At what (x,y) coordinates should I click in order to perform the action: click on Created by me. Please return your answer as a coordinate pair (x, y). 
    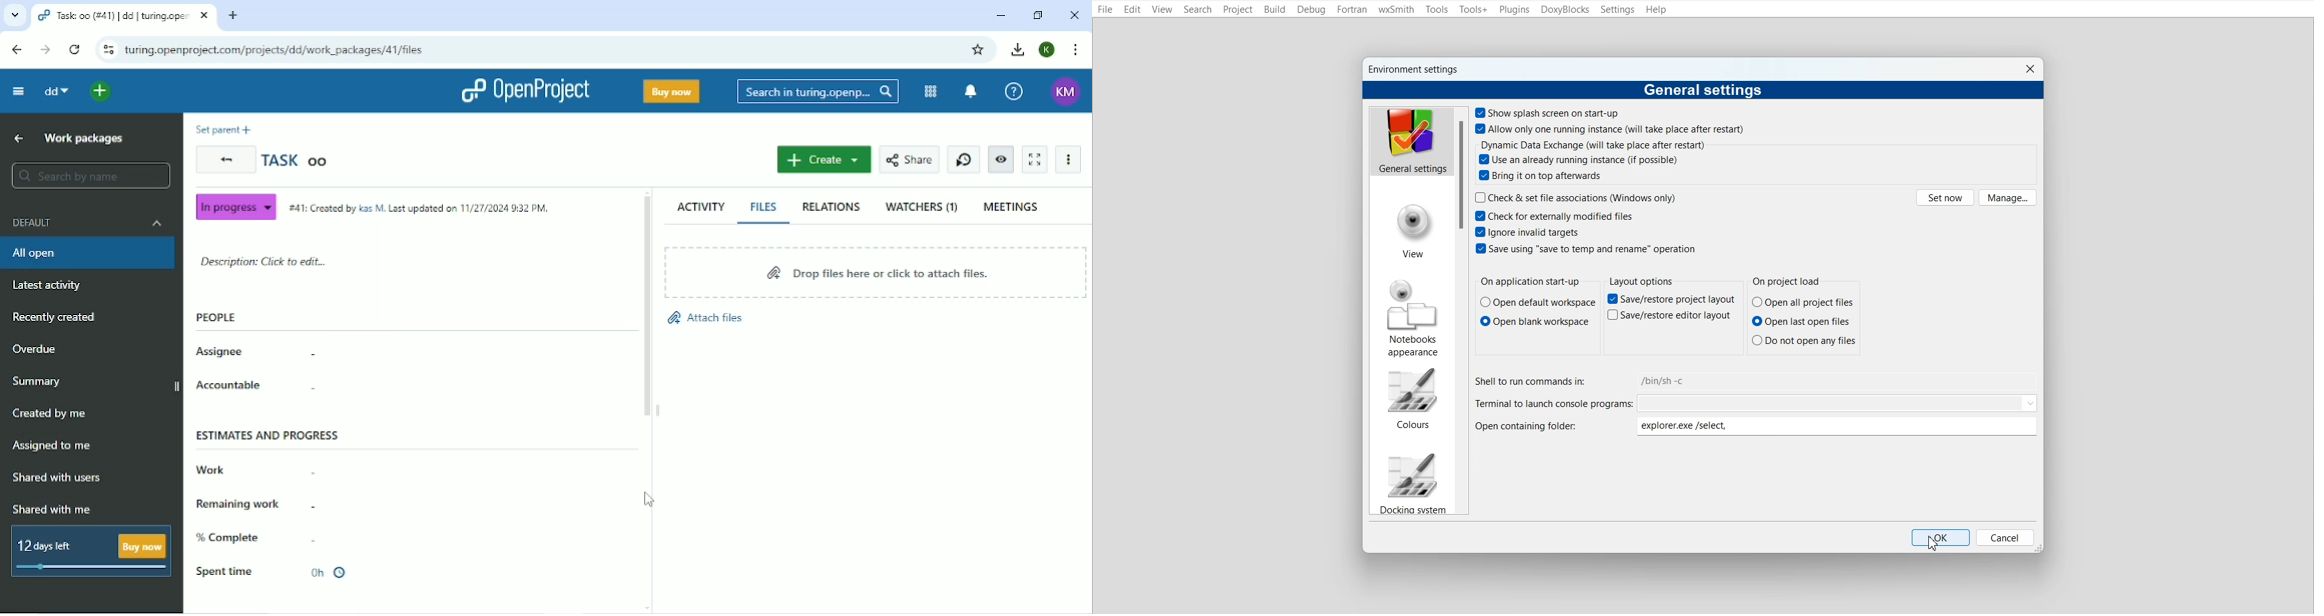
    Looking at the image, I should click on (53, 413).